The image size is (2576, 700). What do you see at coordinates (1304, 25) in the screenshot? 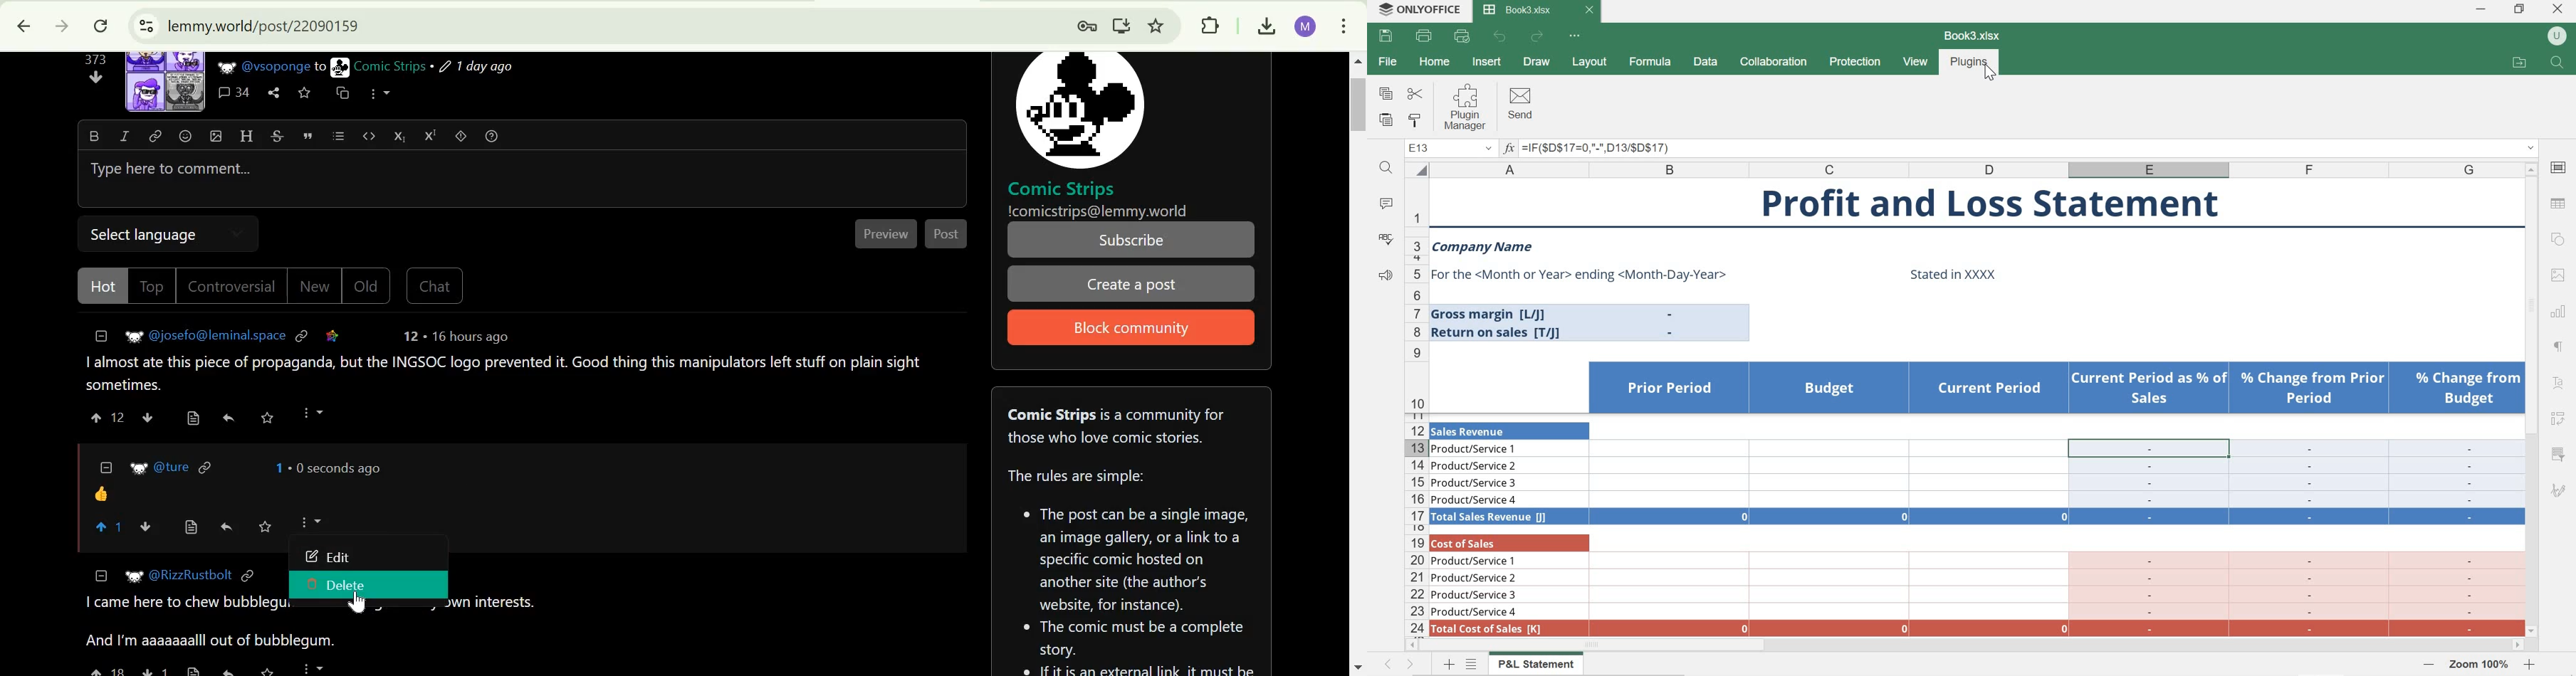
I see `Google account` at bounding box center [1304, 25].